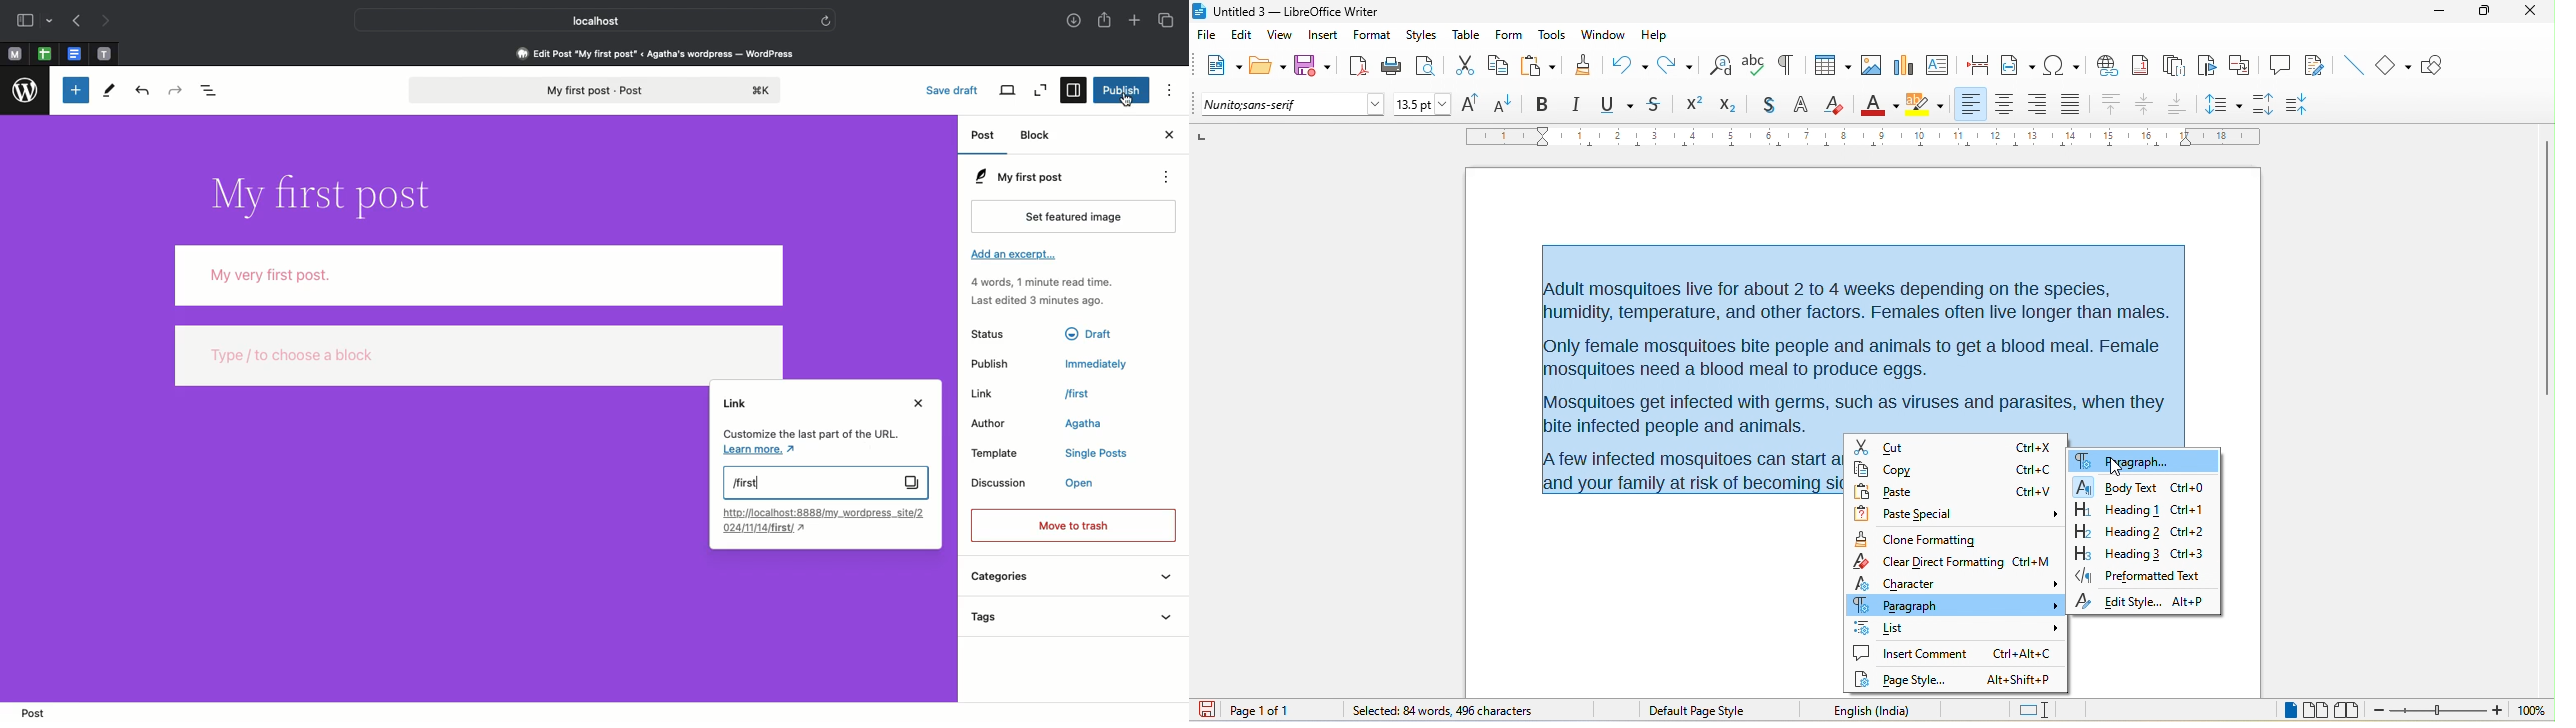 The width and height of the screenshot is (2576, 728). Describe the element at coordinates (75, 21) in the screenshot. I see `Previous page` at that location.